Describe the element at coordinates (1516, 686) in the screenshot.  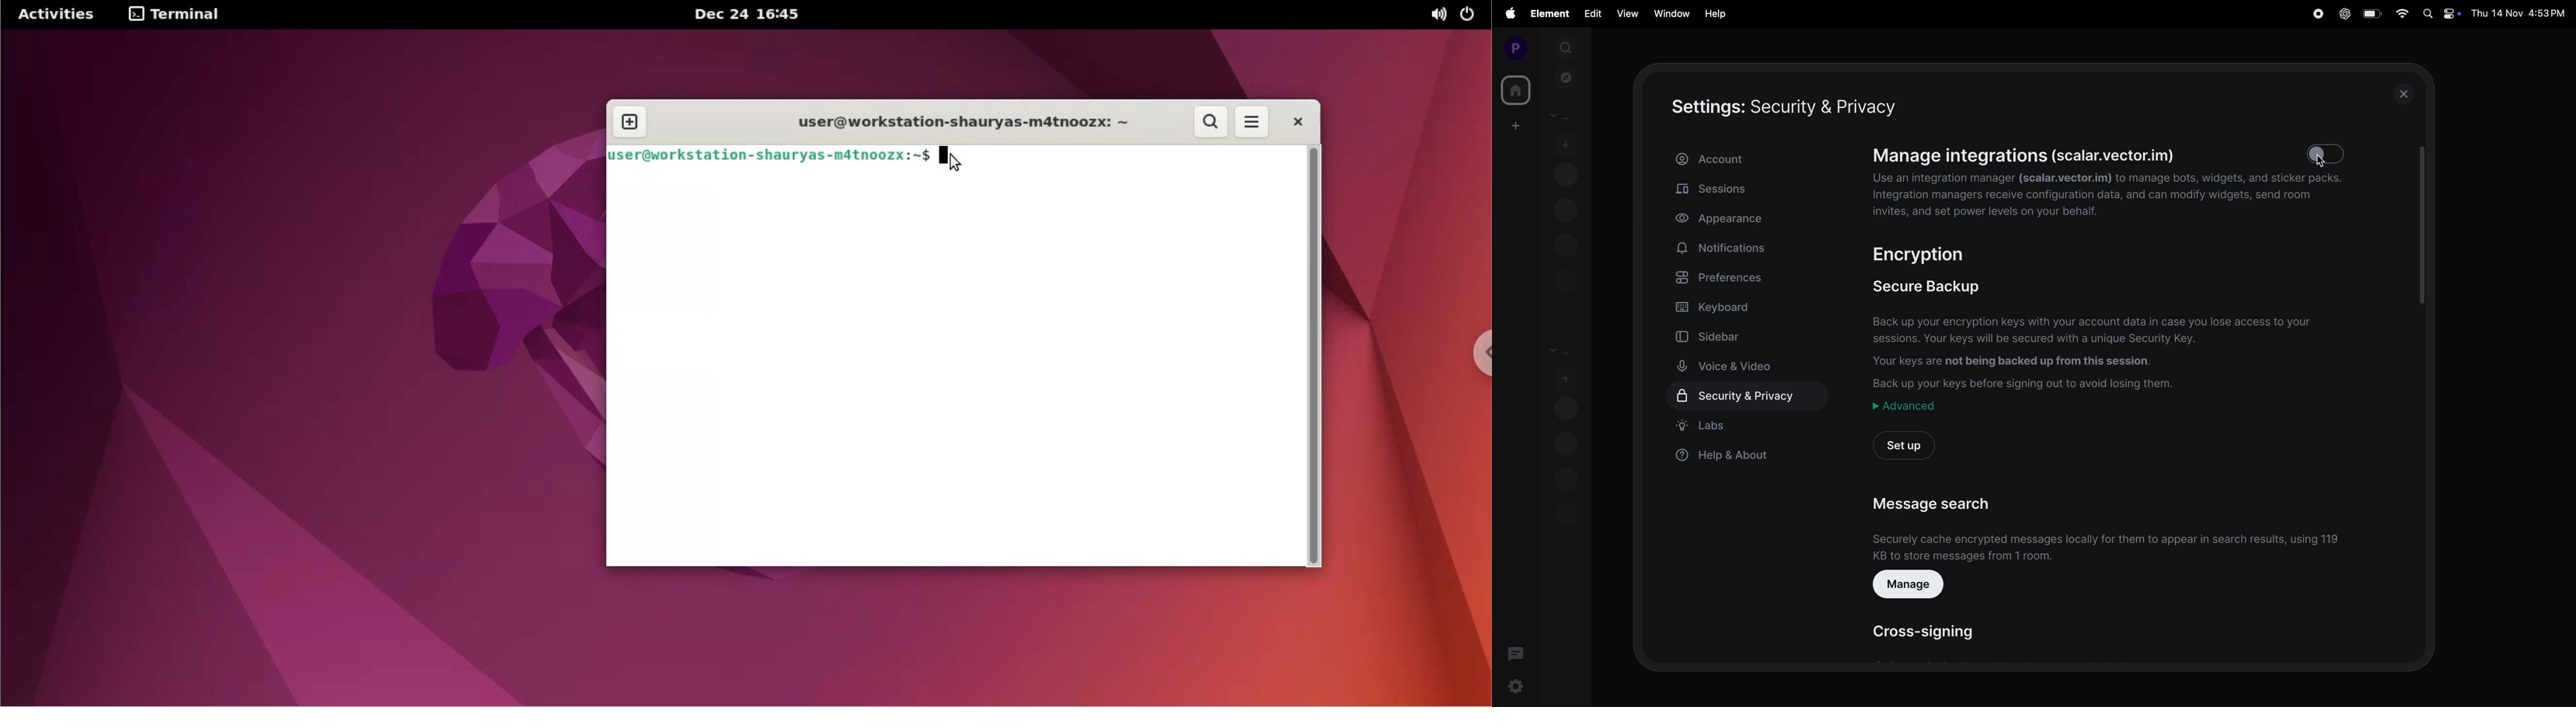
I see `settings` at that location.